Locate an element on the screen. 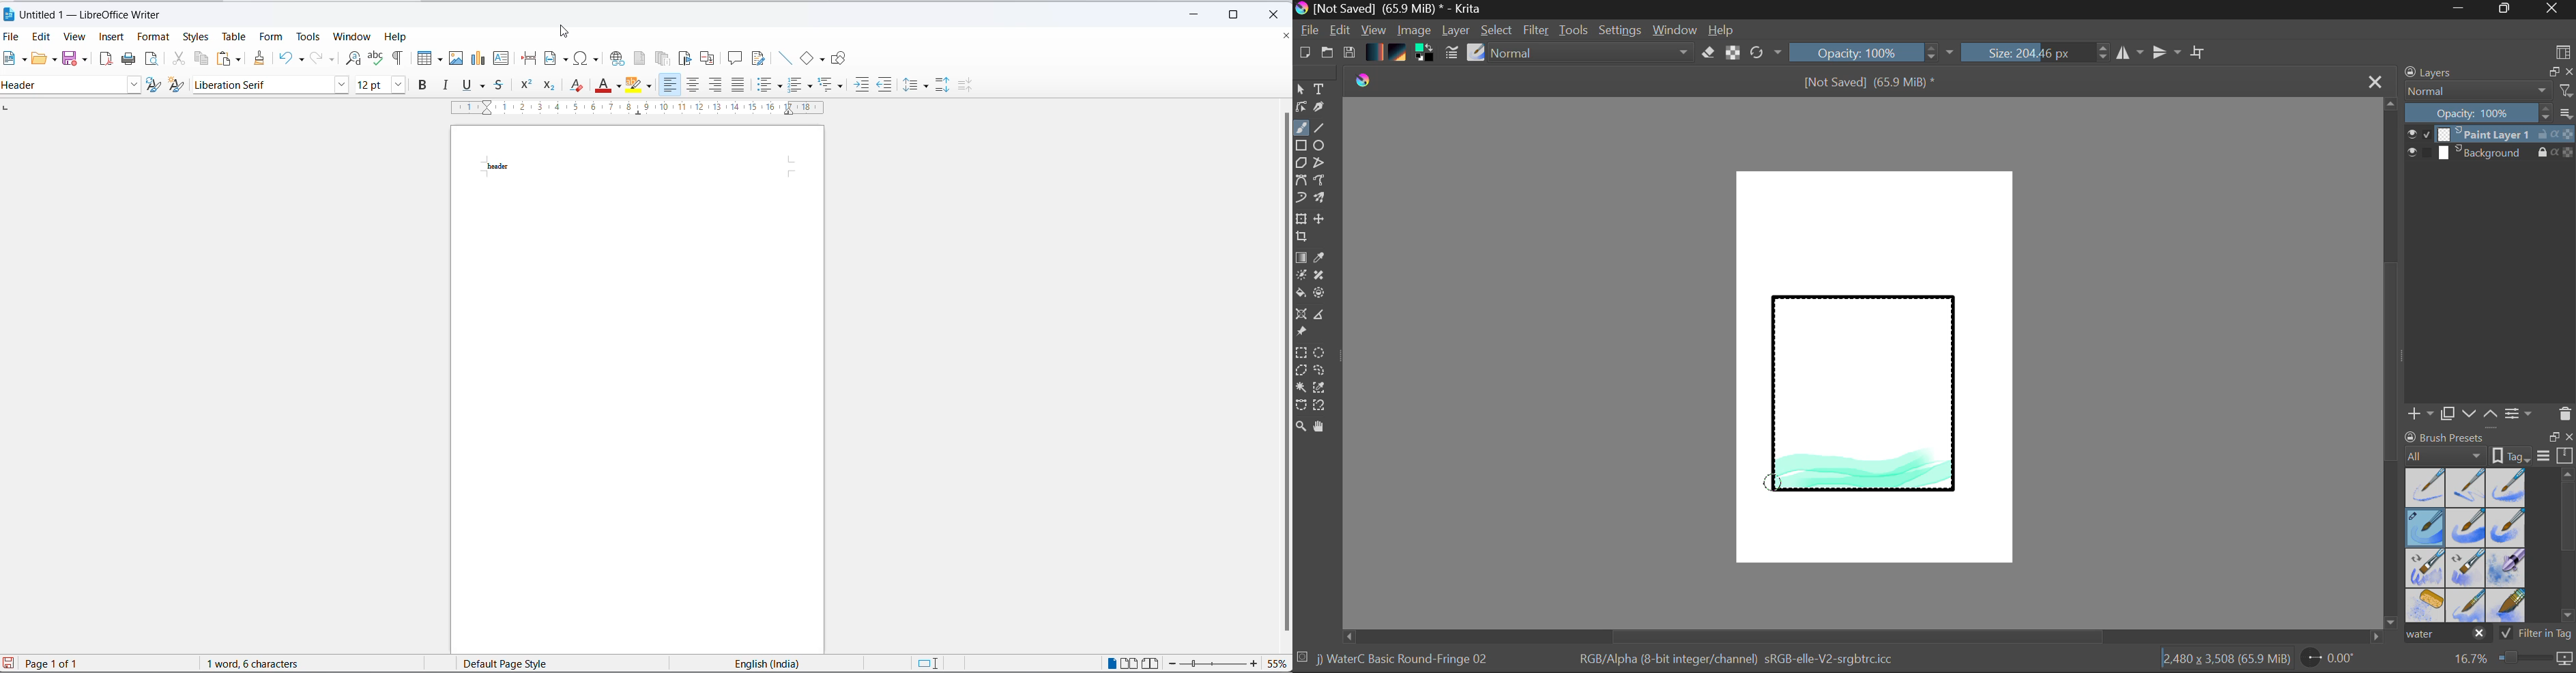  Move Layer Down is located at coordinates (2471, 414).